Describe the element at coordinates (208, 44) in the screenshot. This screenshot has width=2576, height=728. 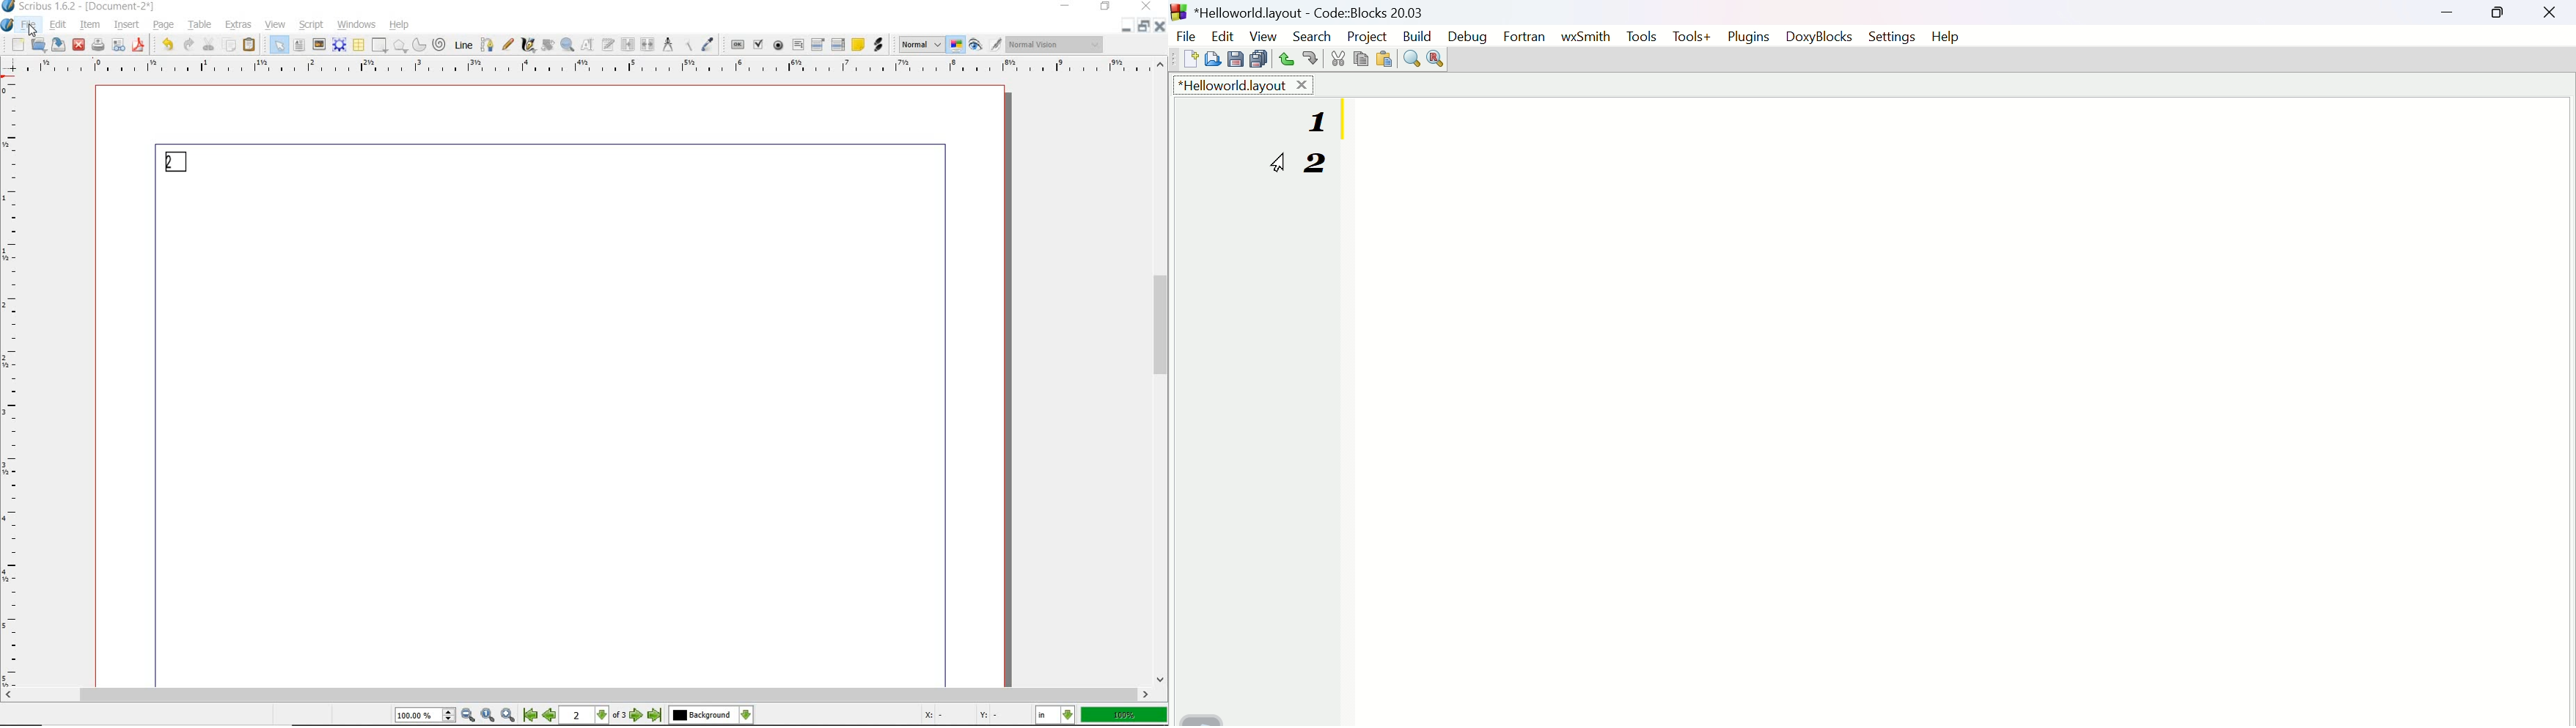
I see `cut` at that location.